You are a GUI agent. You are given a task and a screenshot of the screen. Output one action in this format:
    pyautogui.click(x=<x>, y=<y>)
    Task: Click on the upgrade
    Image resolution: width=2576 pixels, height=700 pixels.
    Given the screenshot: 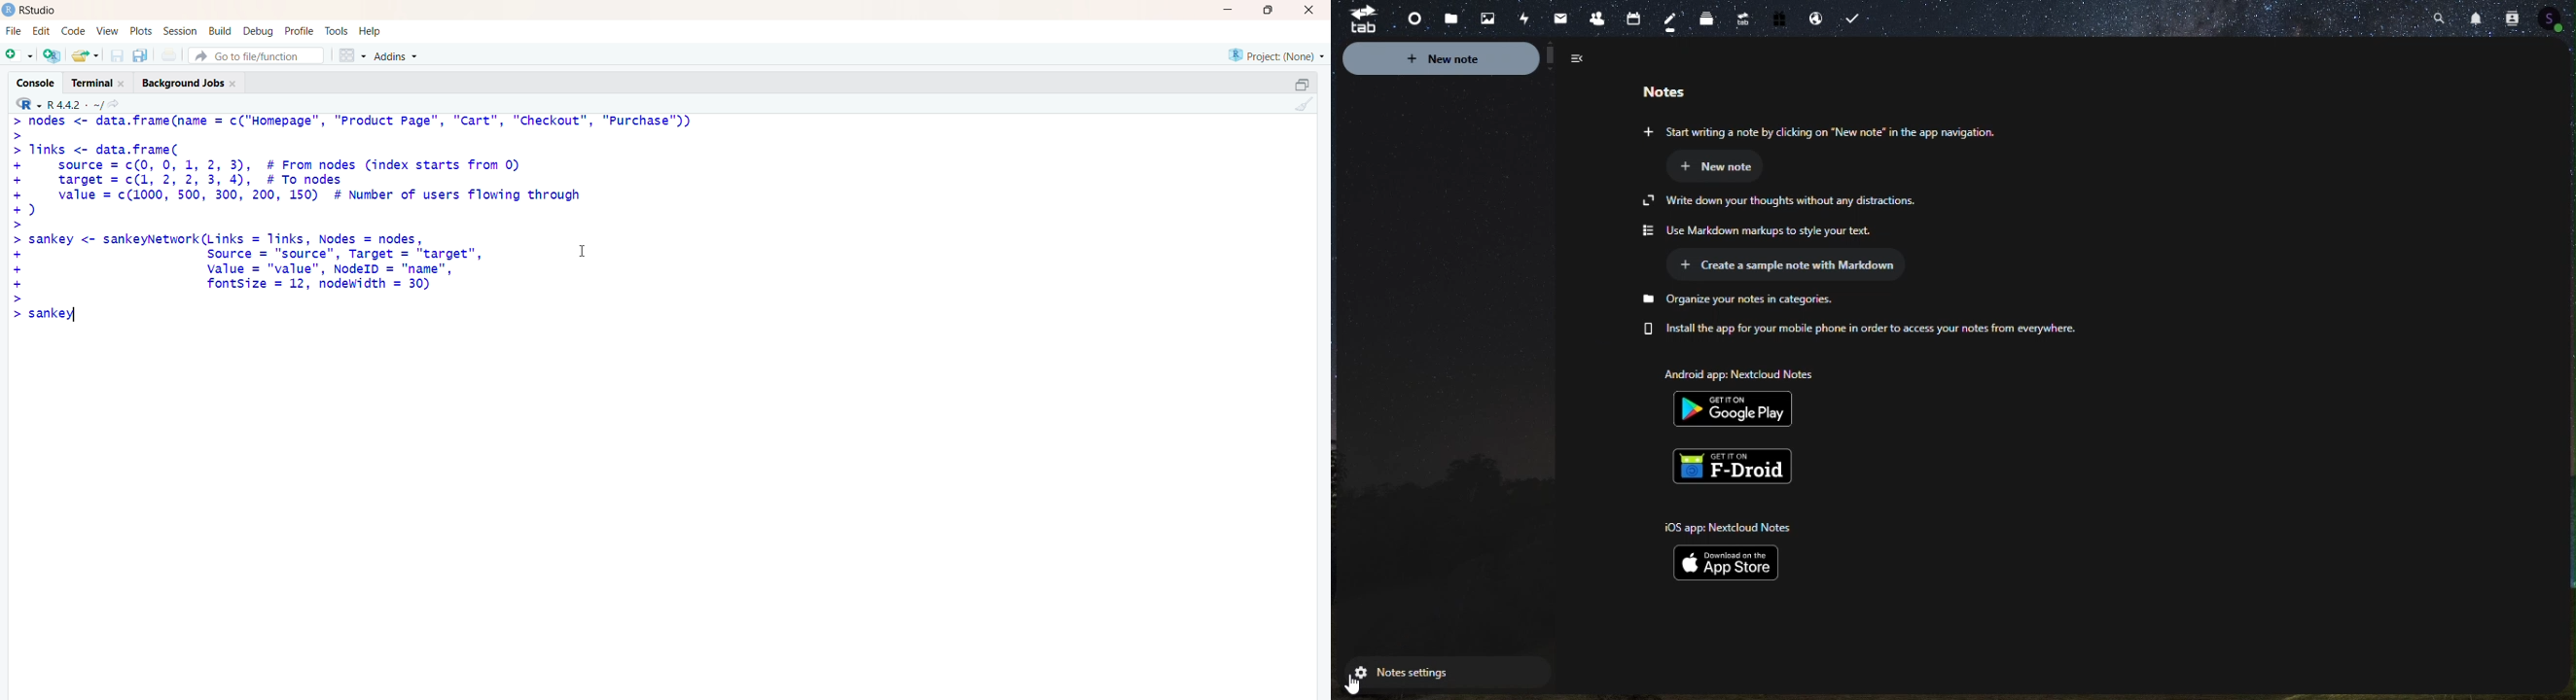 What is the action you would take?
    pyautogui.click(x=1739, y=16)
    